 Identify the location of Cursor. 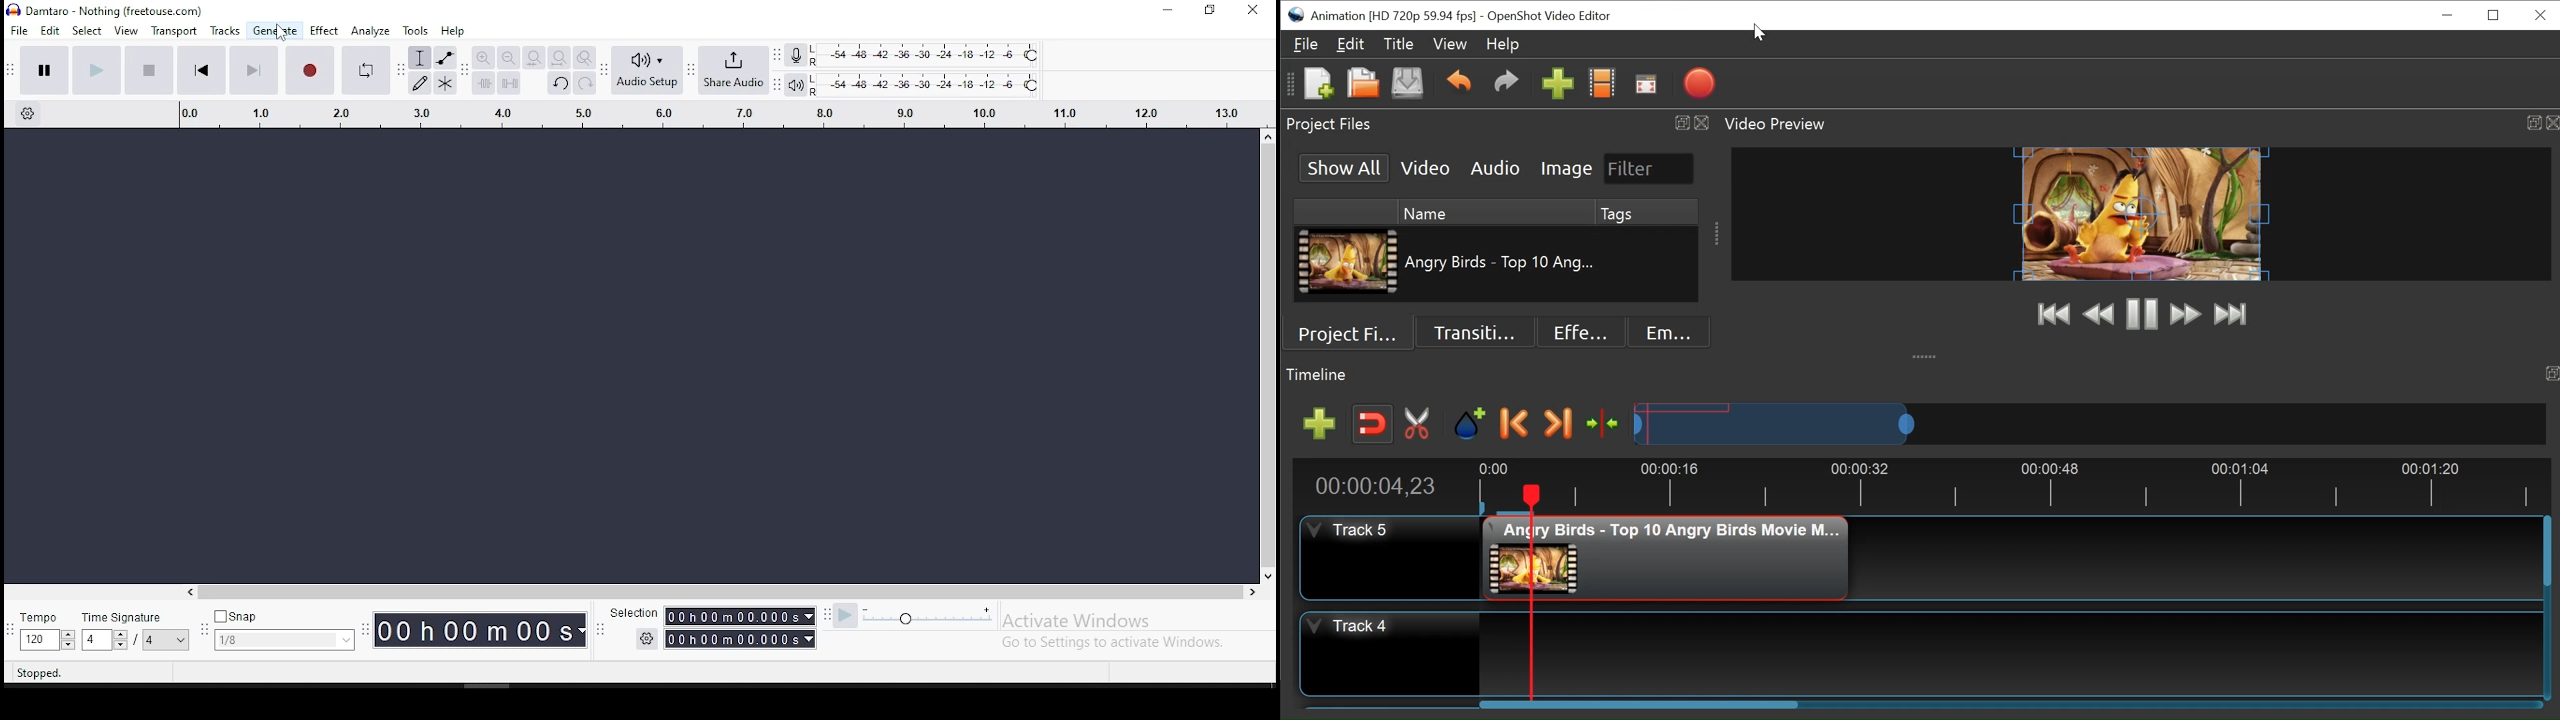
(1759, 33).